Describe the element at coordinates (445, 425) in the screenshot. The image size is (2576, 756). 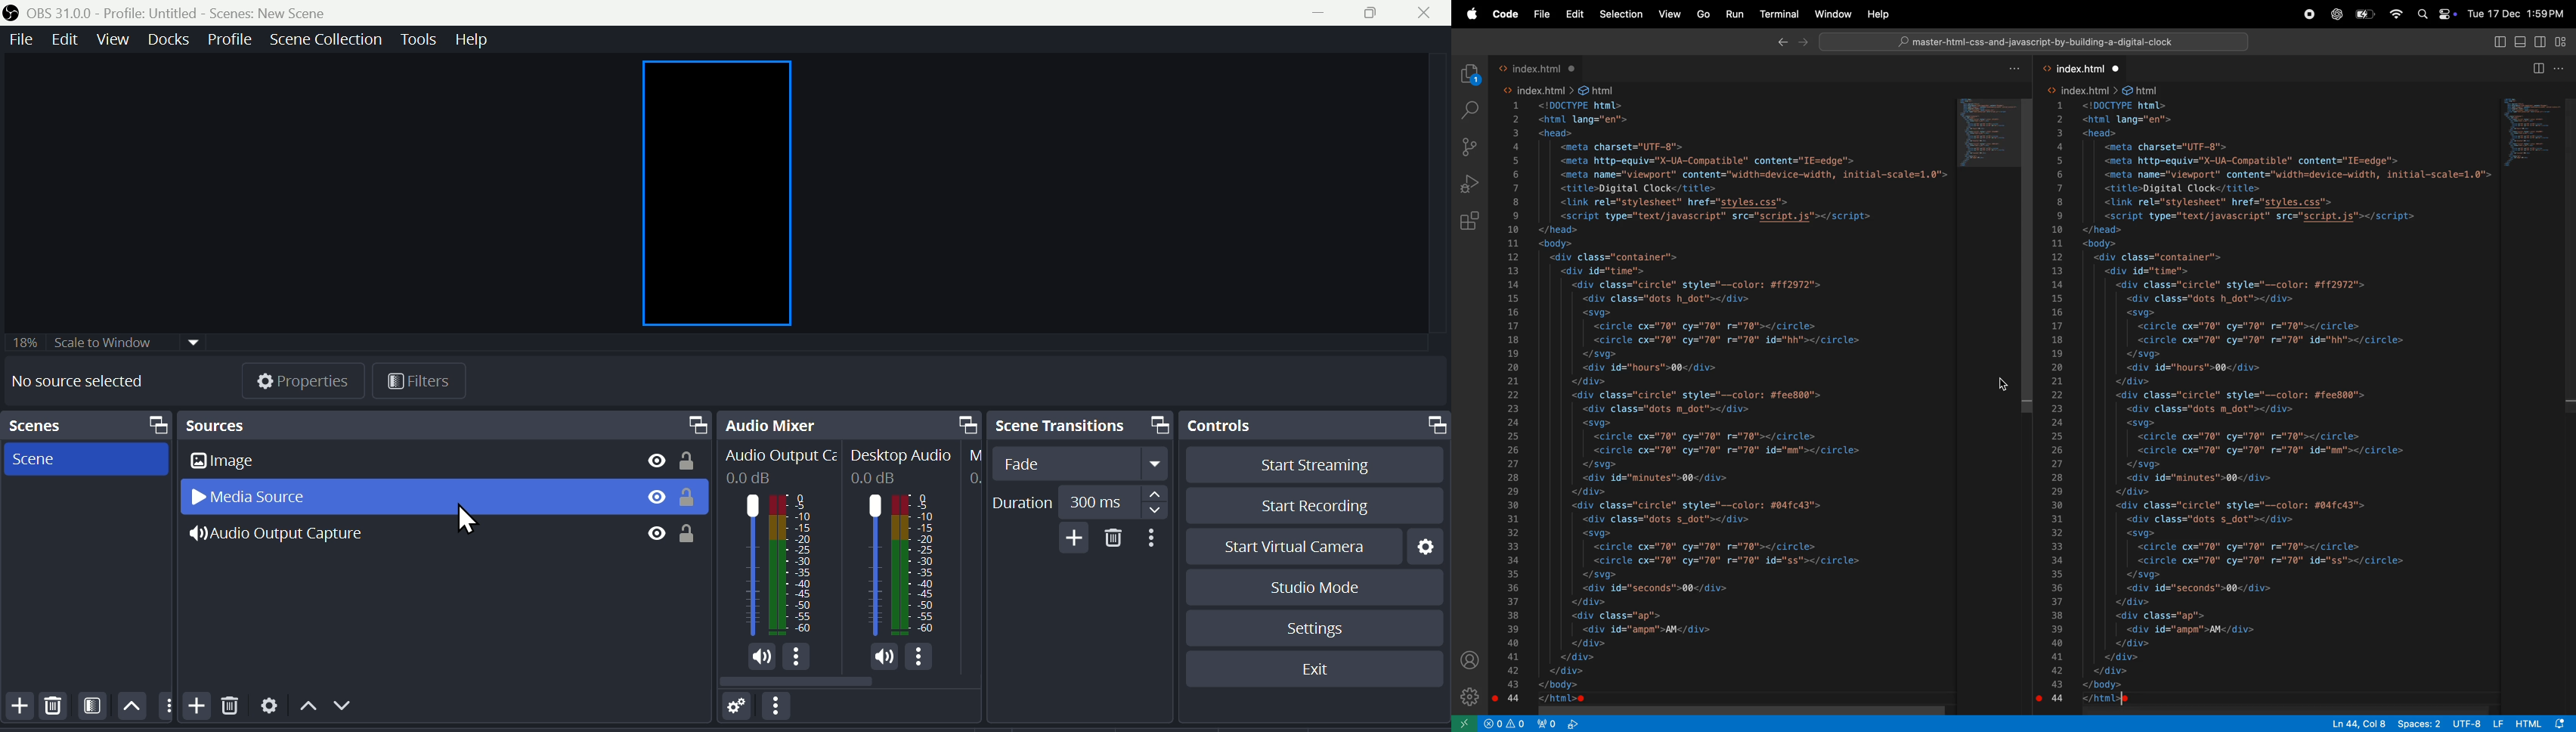
I see `Source` at that location.